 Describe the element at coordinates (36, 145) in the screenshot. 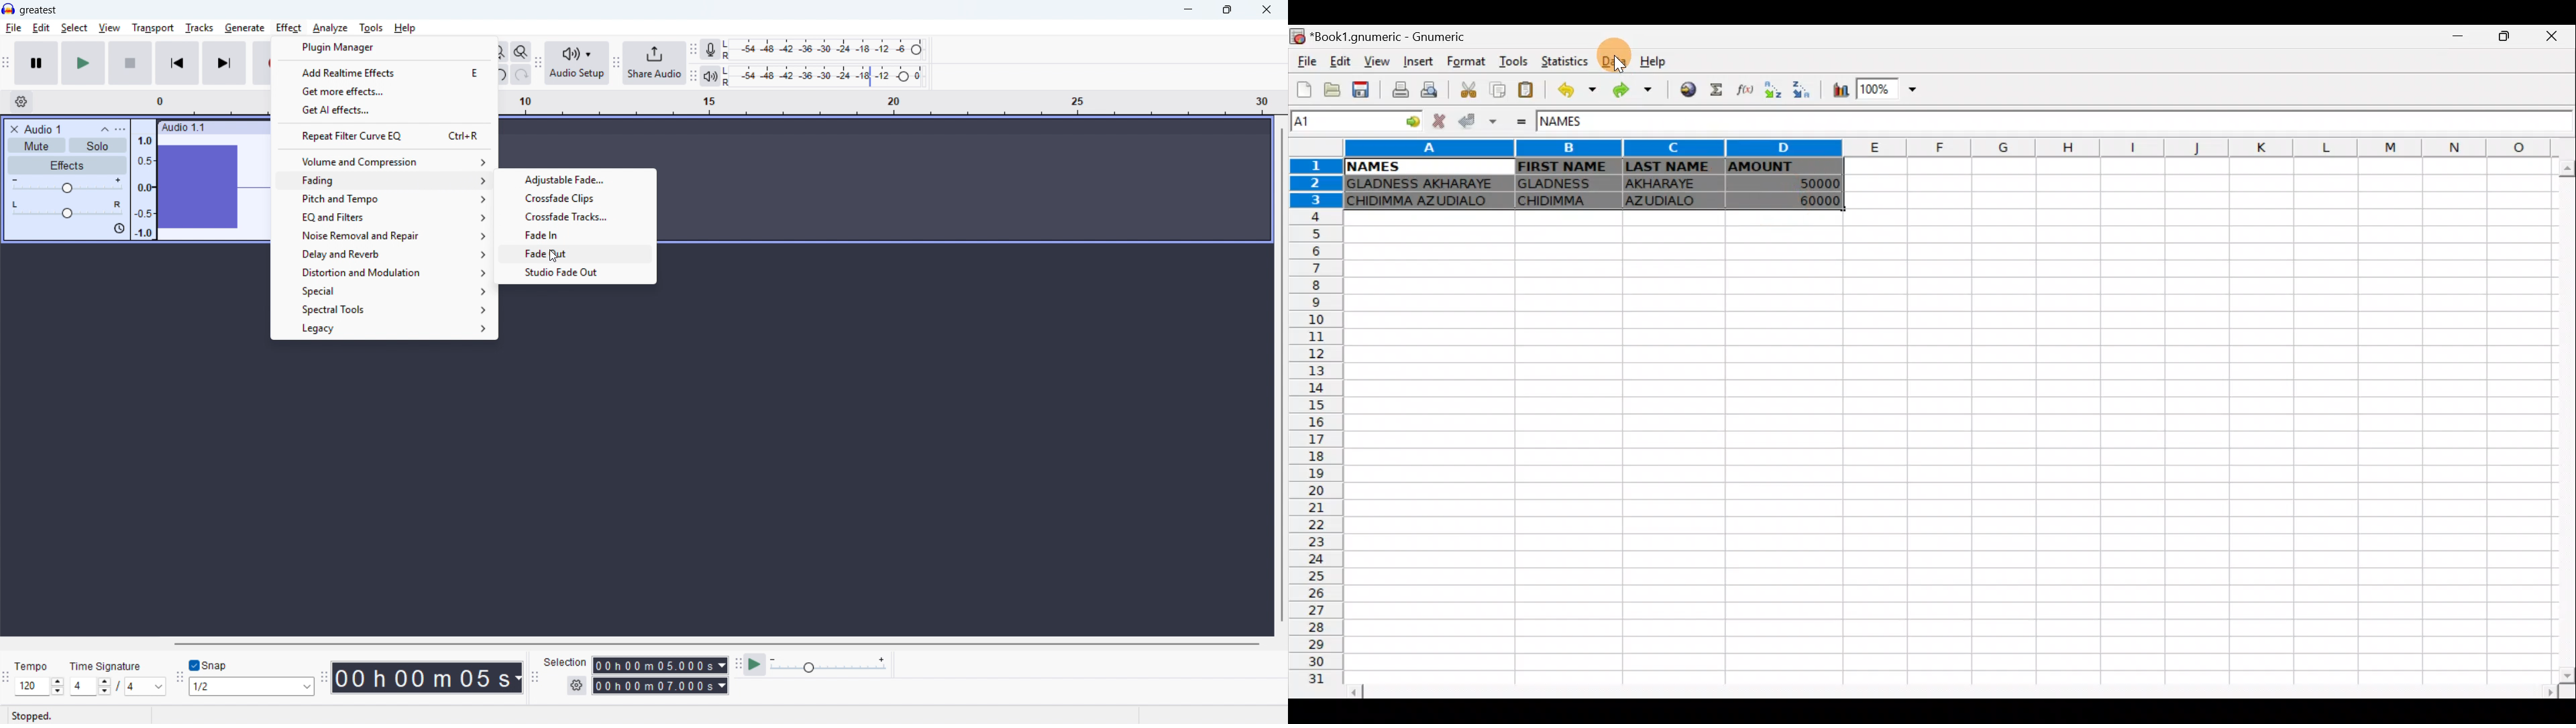

I see `Mute ` at that location.